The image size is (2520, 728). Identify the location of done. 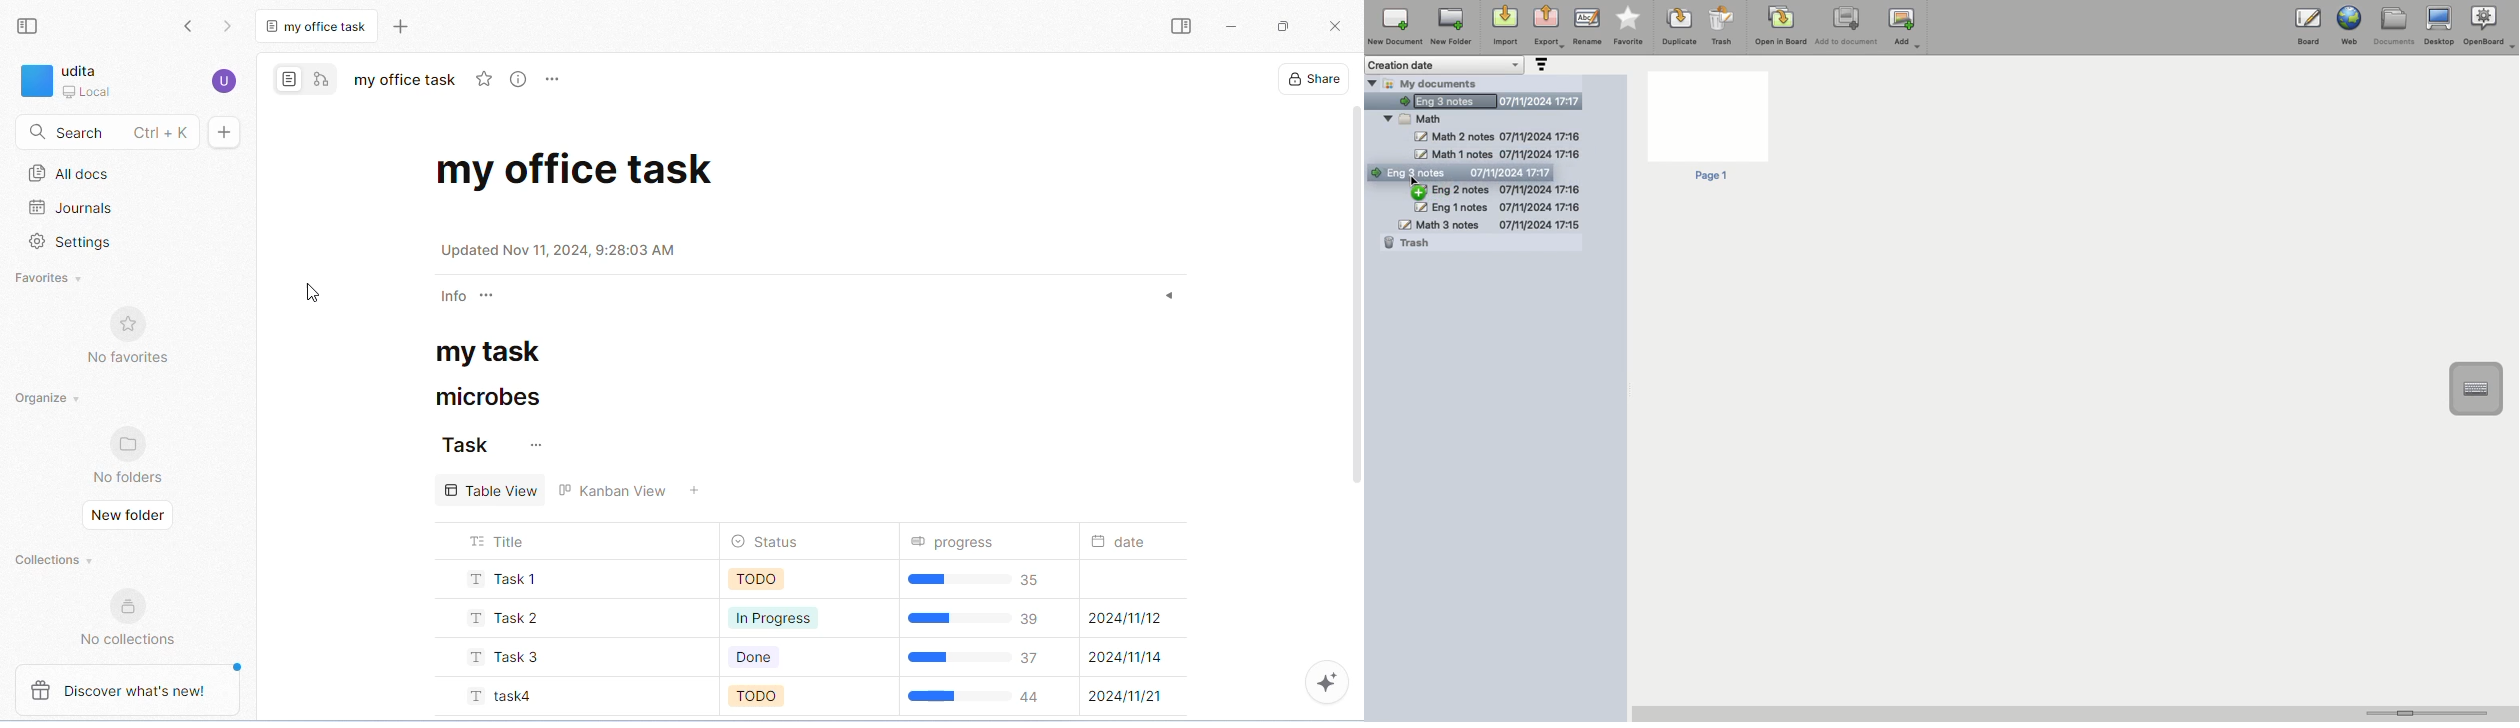
(772, 657).